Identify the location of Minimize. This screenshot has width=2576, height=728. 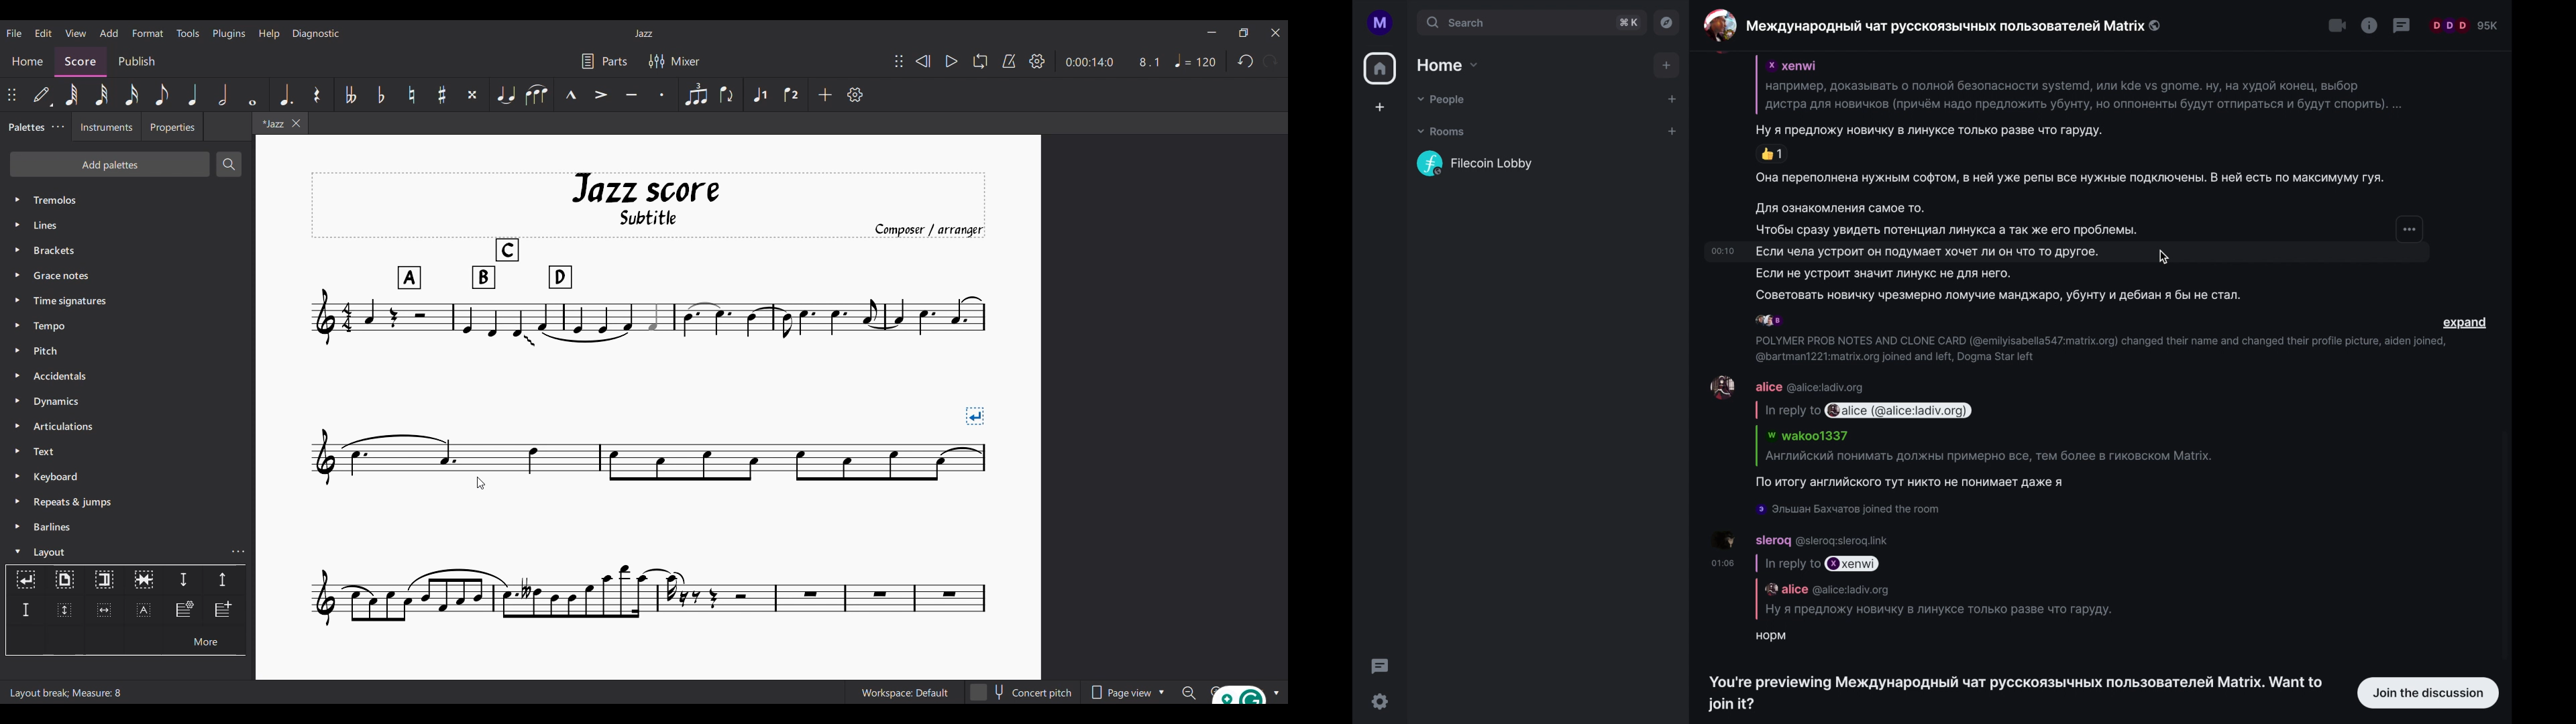
(1212, 32).